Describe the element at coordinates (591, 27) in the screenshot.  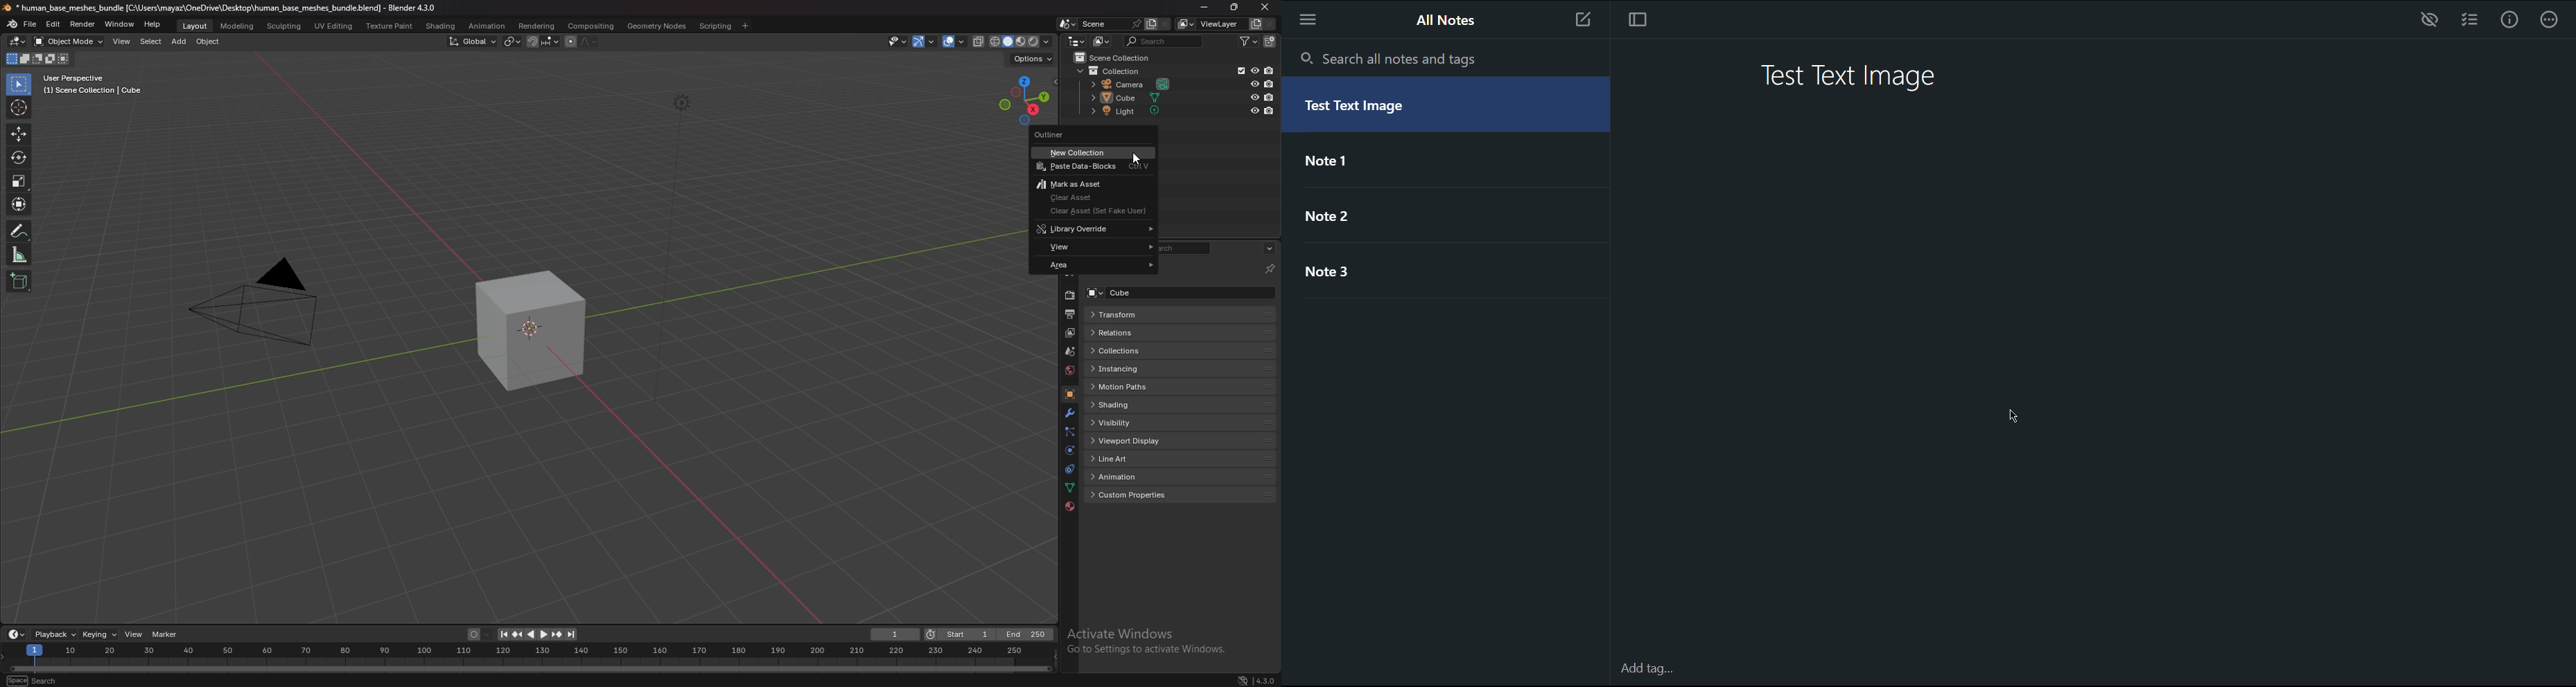
I see `compositing` at that location.